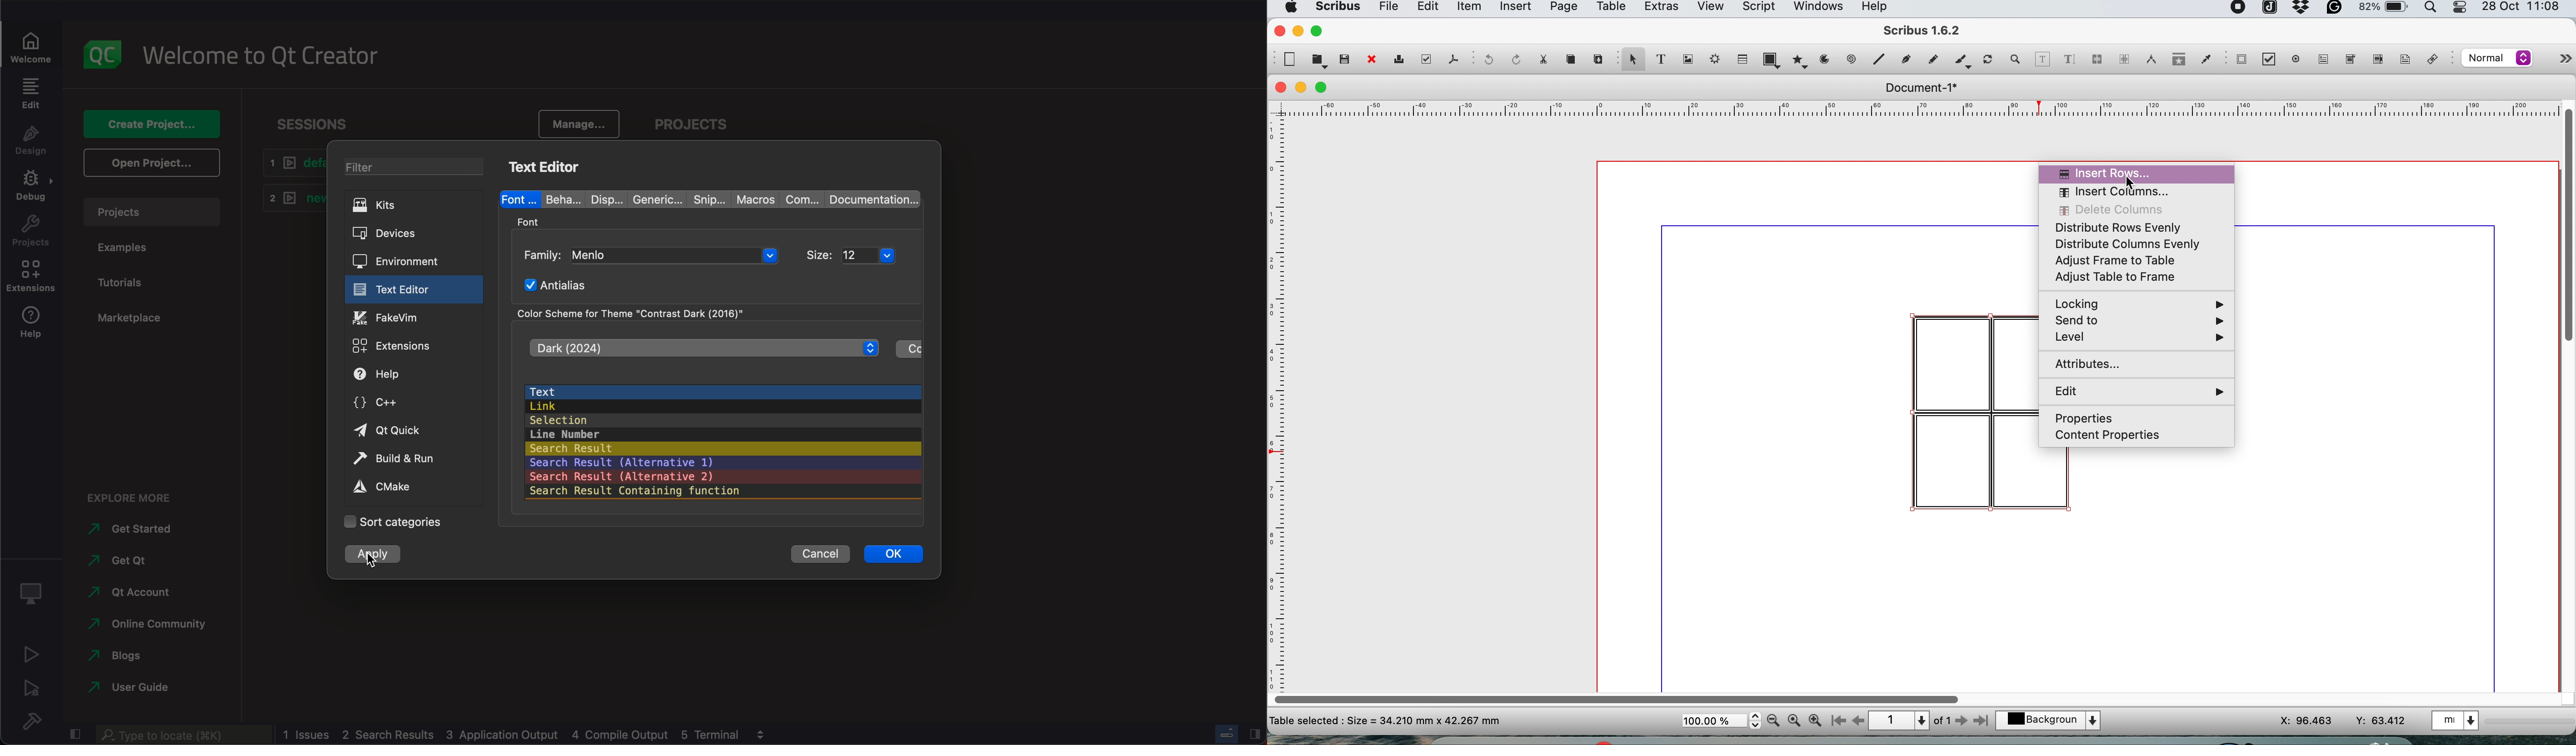 Image resolution: width=2576 pixels, height=756 pixels. What do you see at coordinates (2272, 60) in the screenshot?
I see `pdf check button` at bounding box center [2272, 60].